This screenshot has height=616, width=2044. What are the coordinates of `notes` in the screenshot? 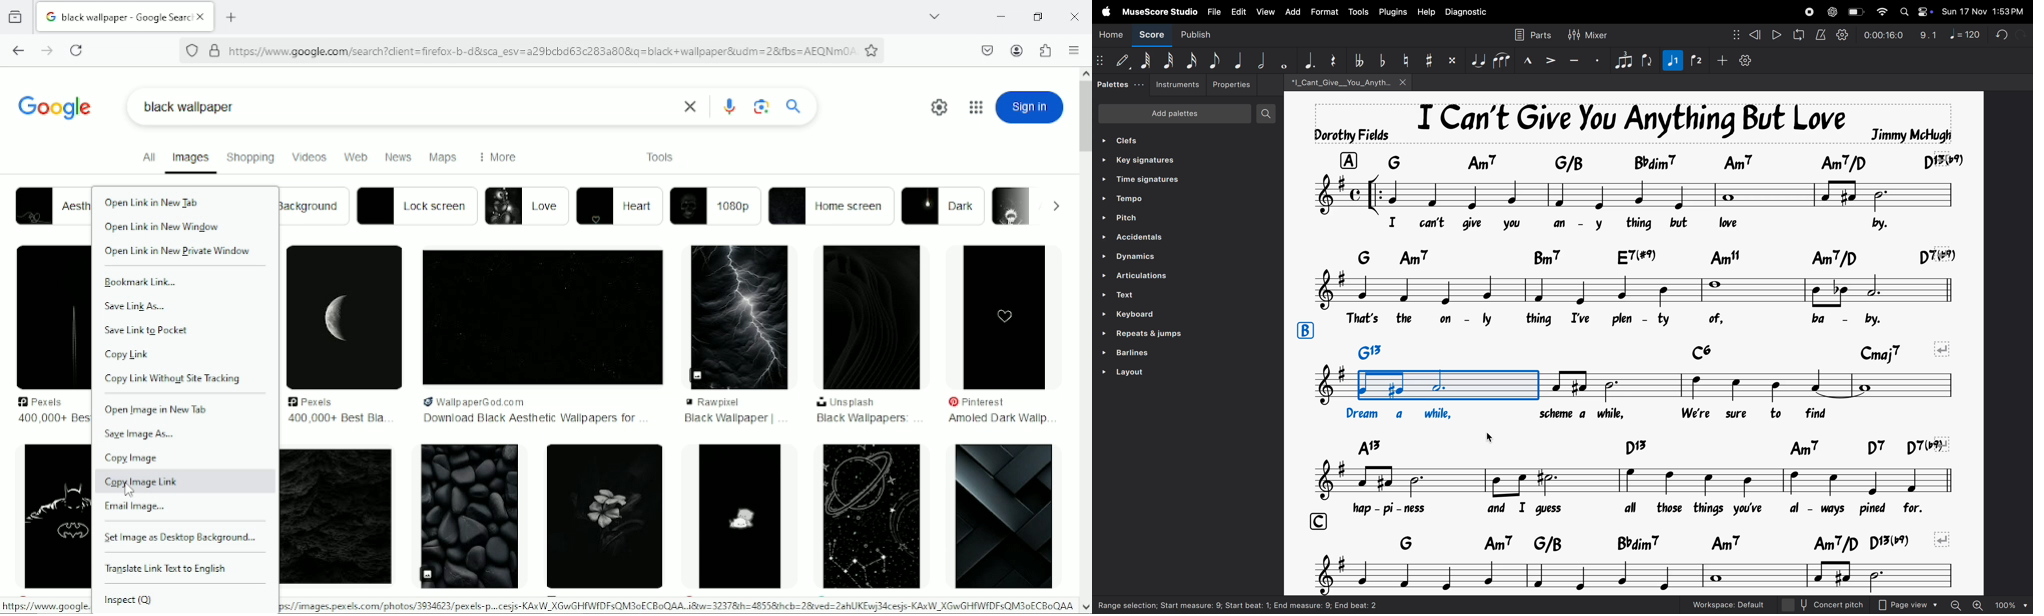 It's located at (1630, 288).